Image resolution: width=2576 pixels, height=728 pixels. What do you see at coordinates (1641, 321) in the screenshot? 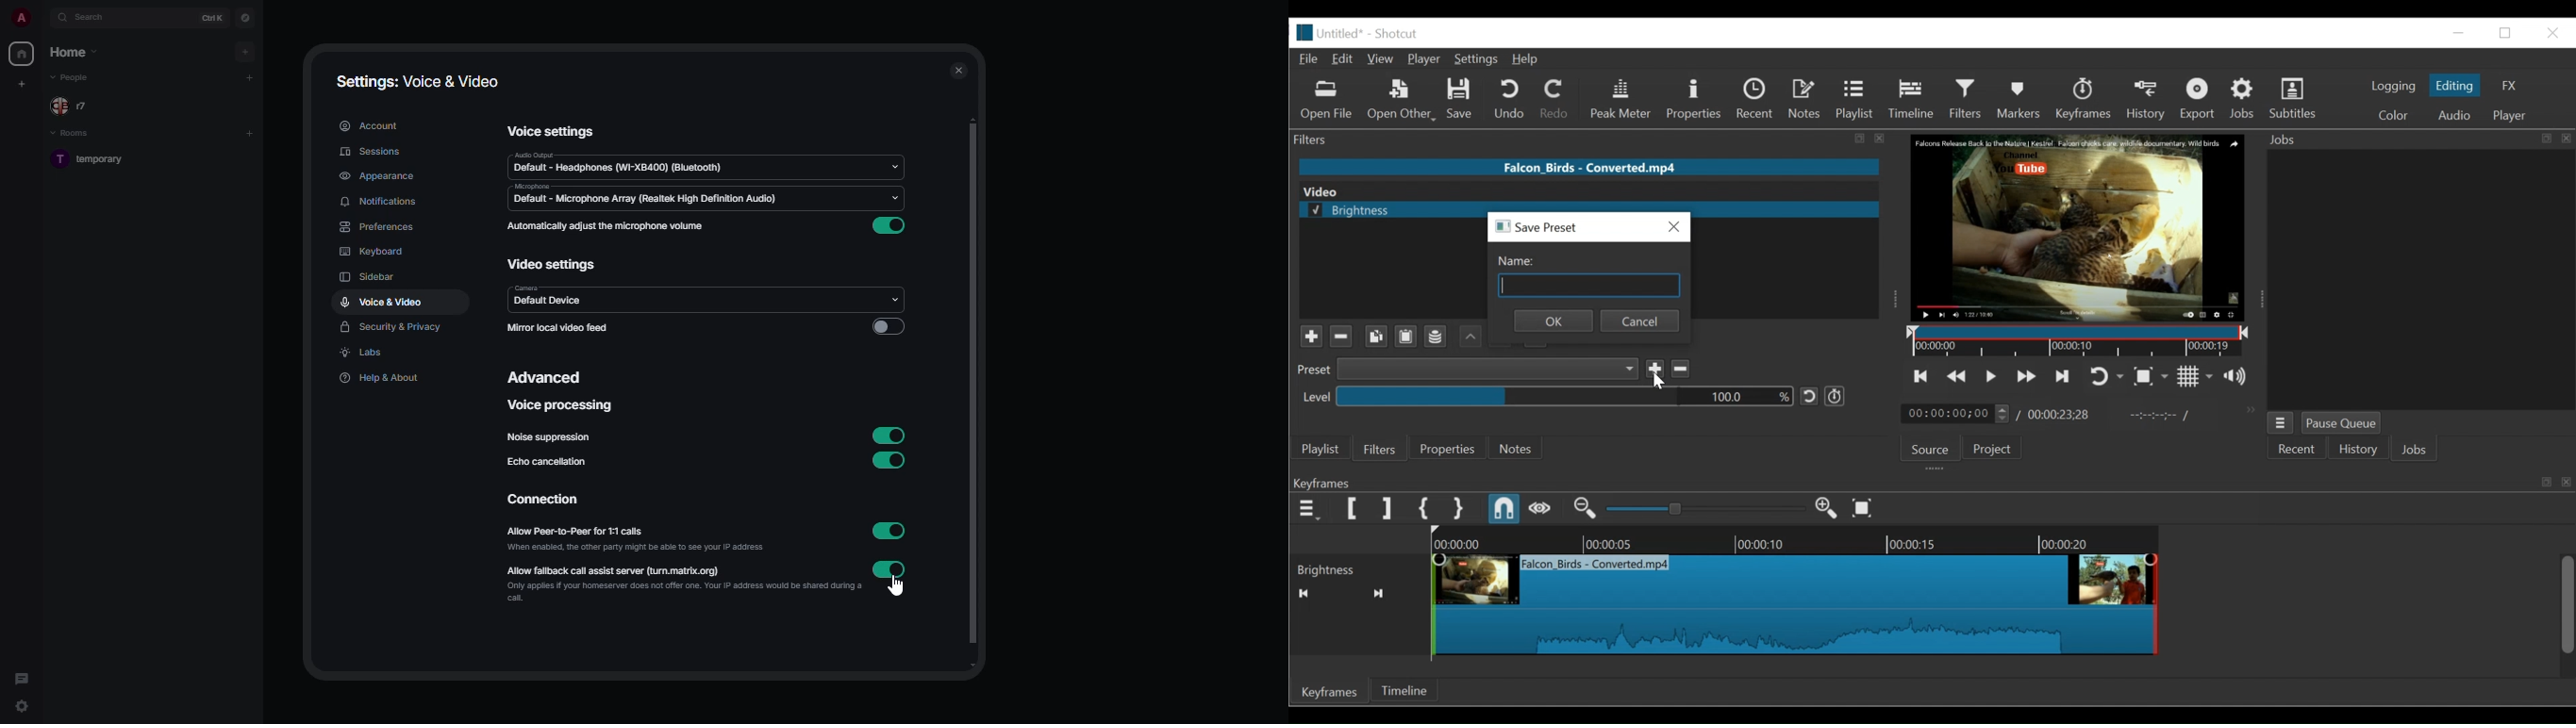
I see `cancel` at bounding box center [1641, 321].